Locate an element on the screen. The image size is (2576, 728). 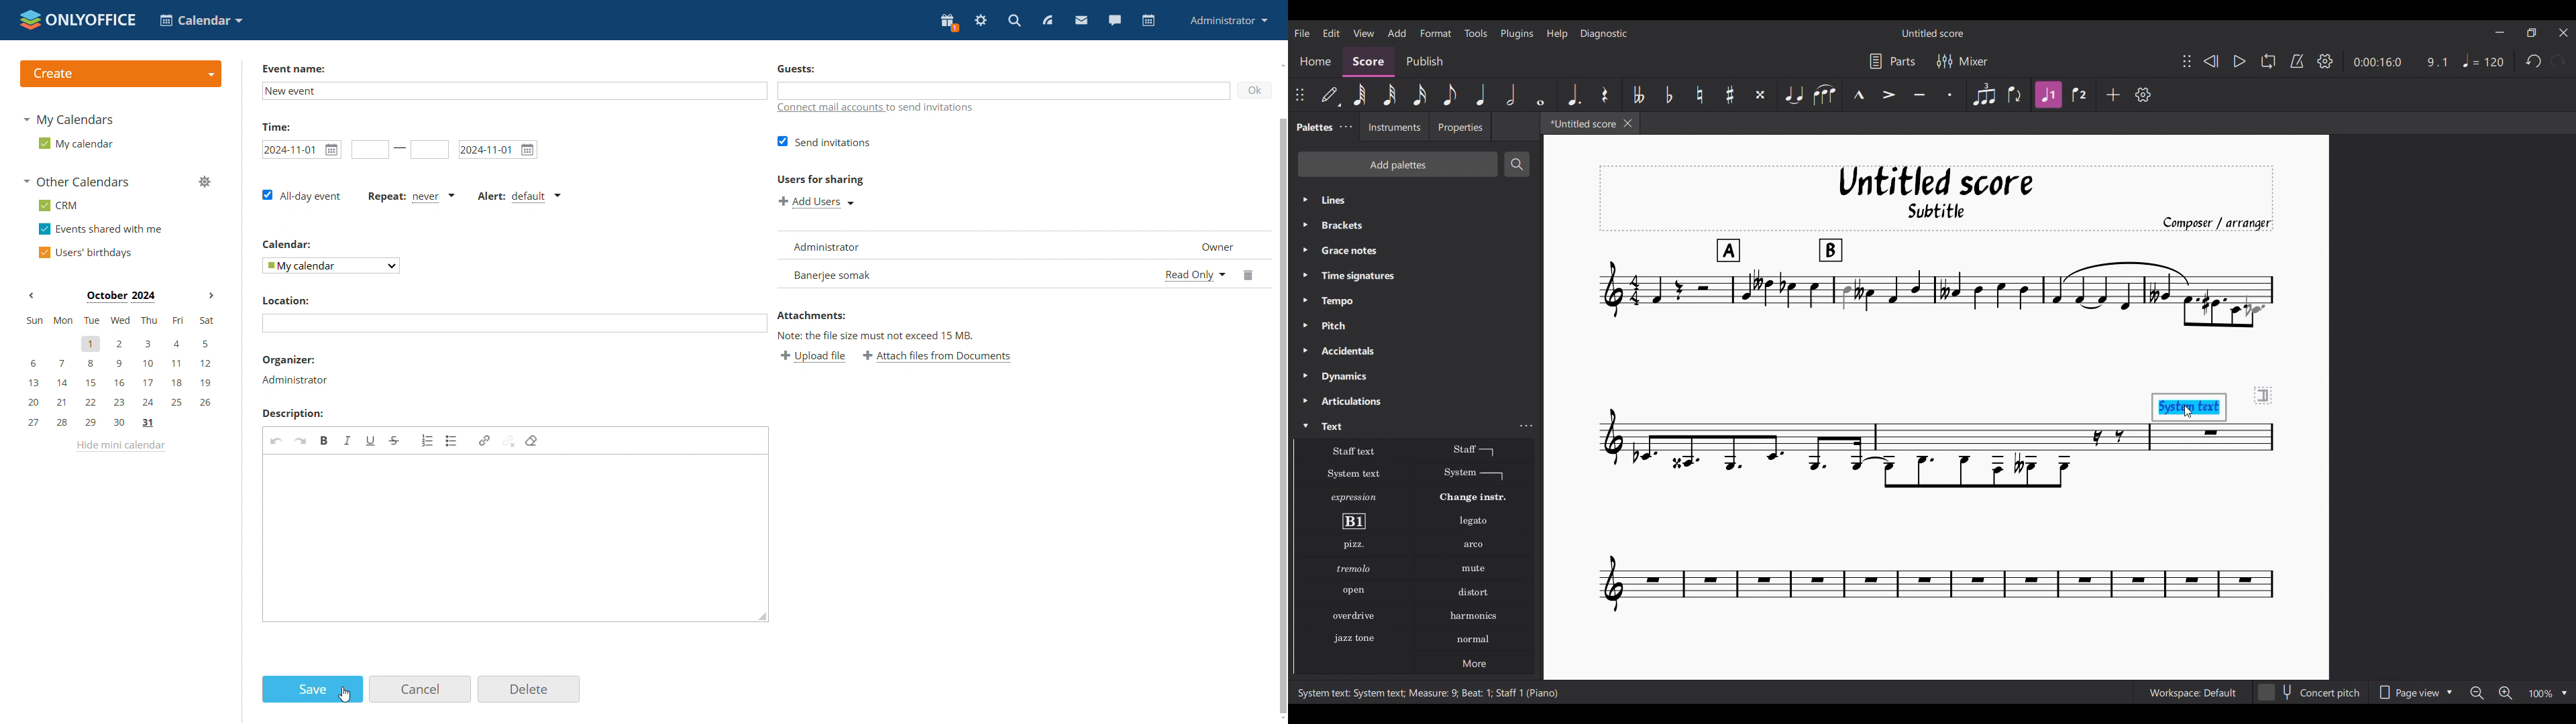
select calendar is located at coordinates (331, 265).